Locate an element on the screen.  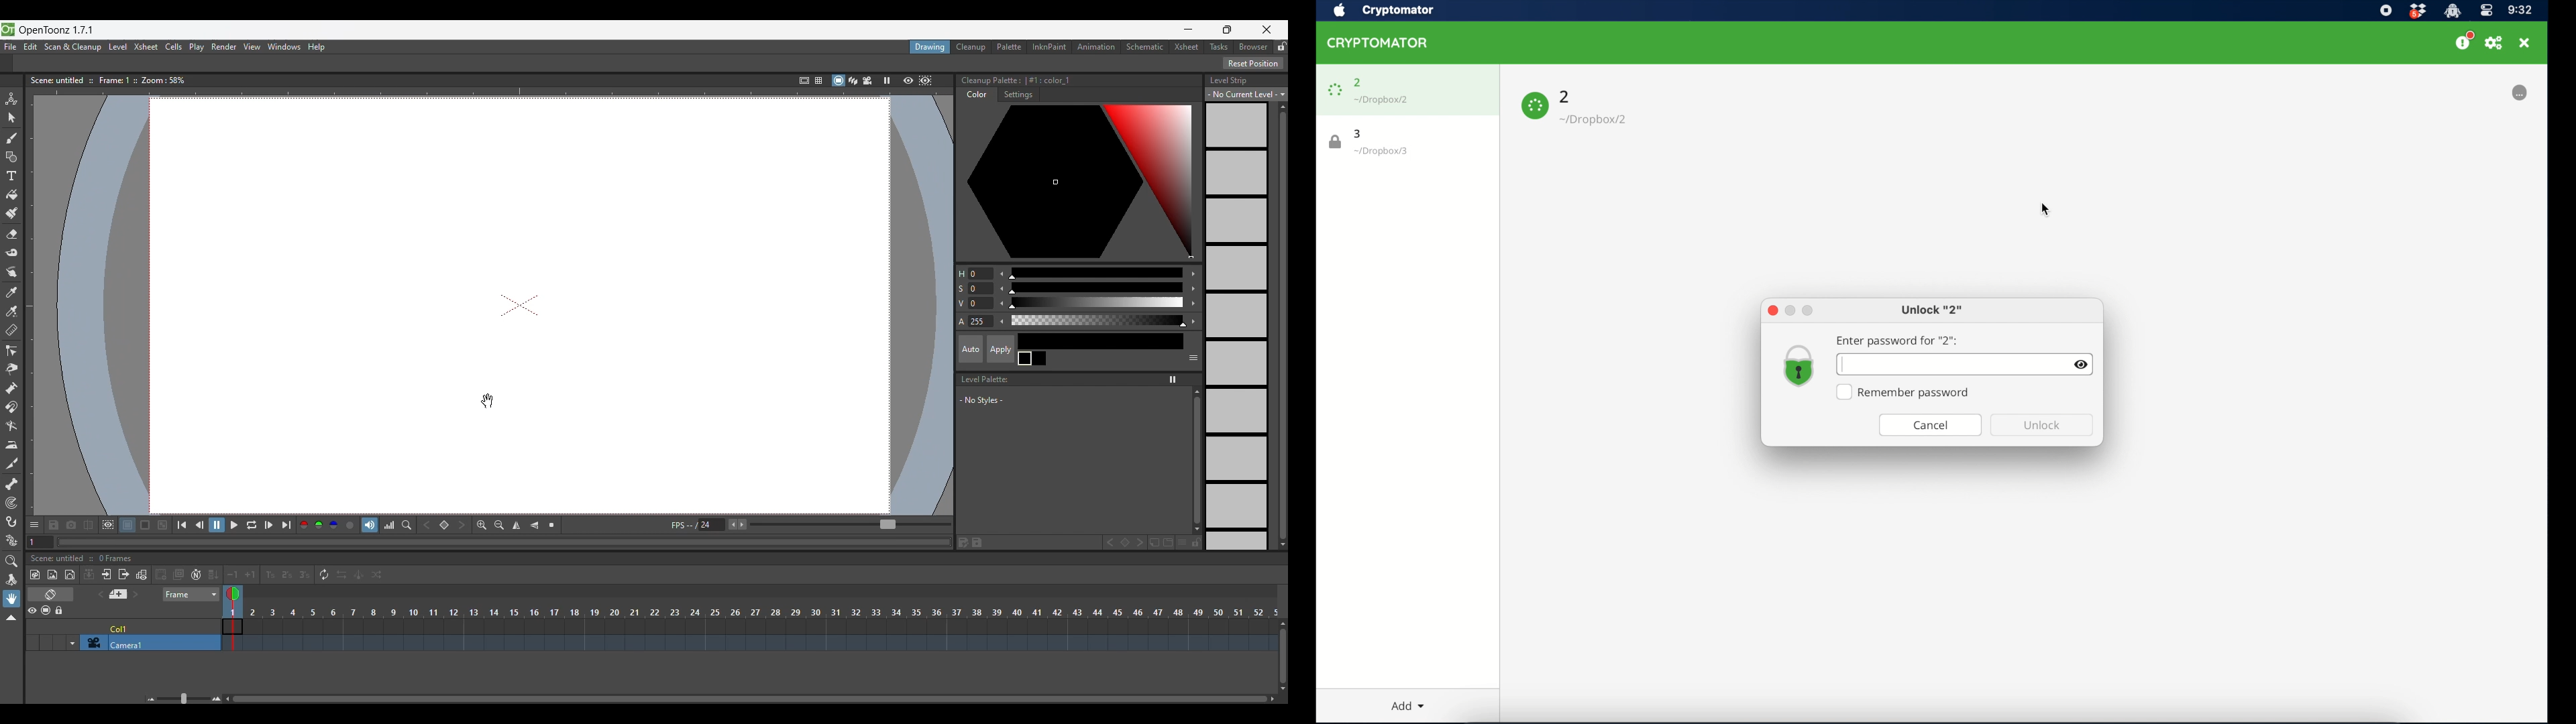
Camera stand view is located at coordinates (835, 80).